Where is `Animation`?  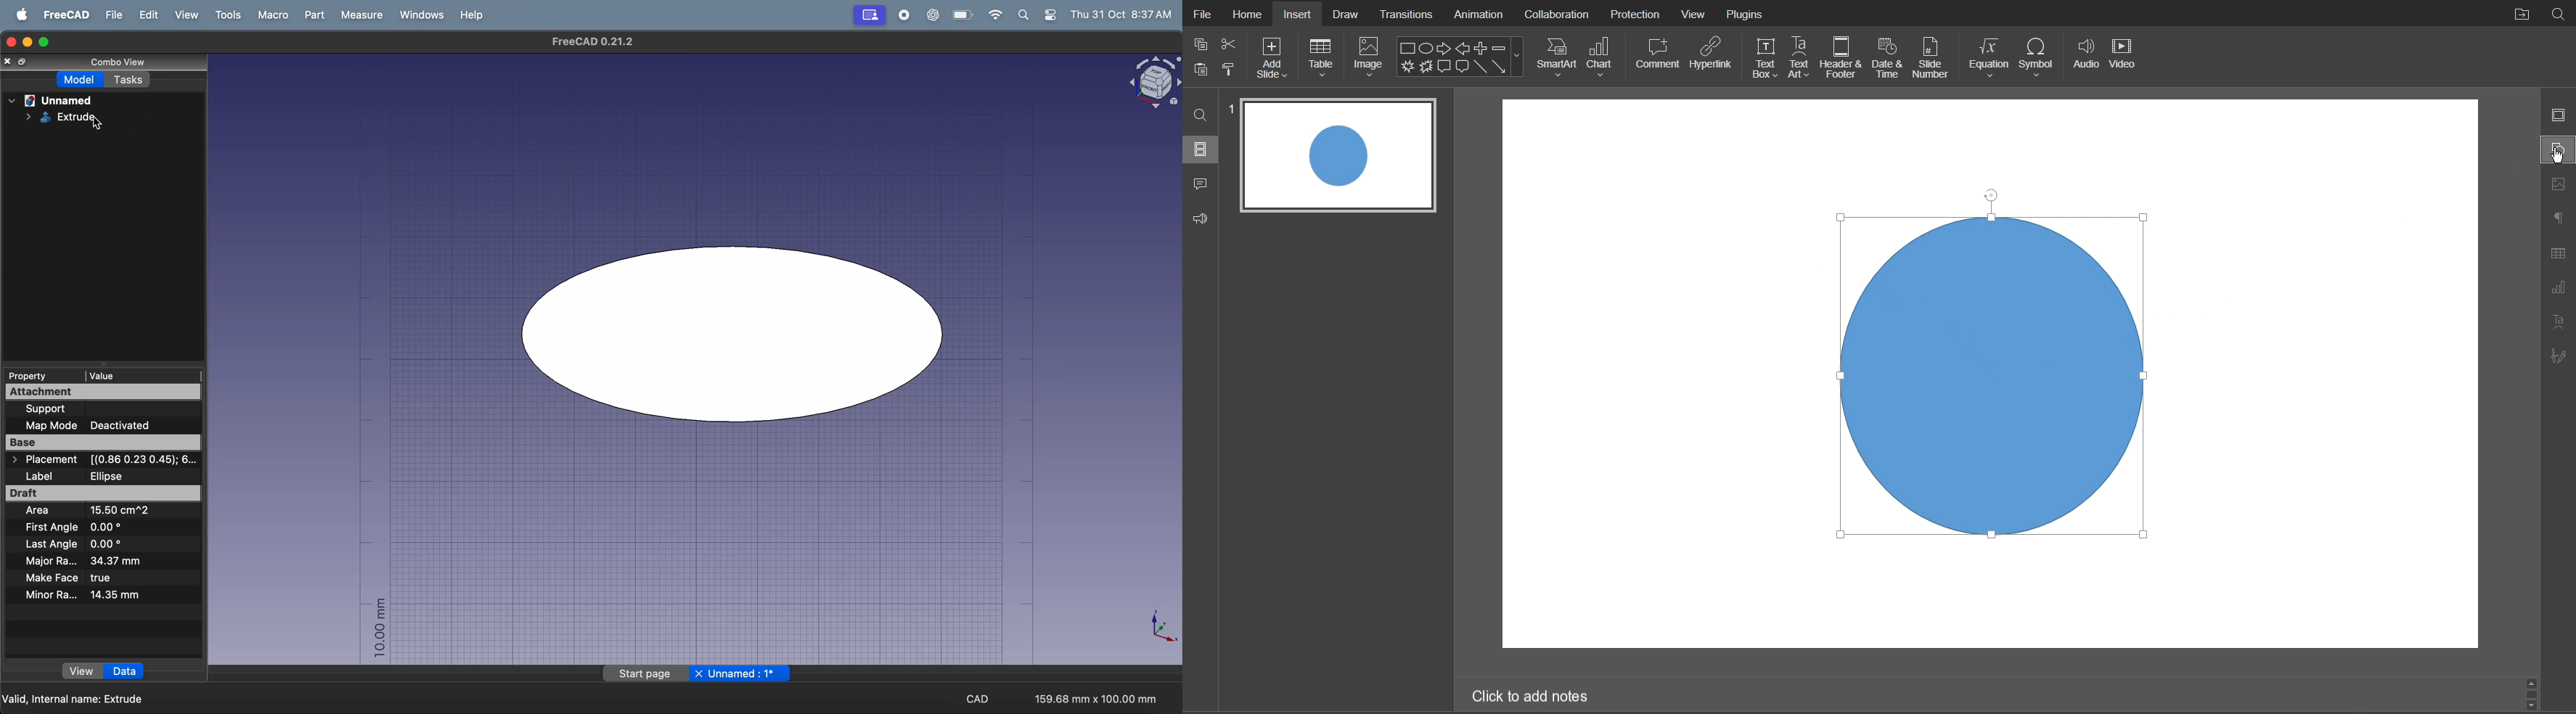
Animation is located at coordinates (1478, 15).